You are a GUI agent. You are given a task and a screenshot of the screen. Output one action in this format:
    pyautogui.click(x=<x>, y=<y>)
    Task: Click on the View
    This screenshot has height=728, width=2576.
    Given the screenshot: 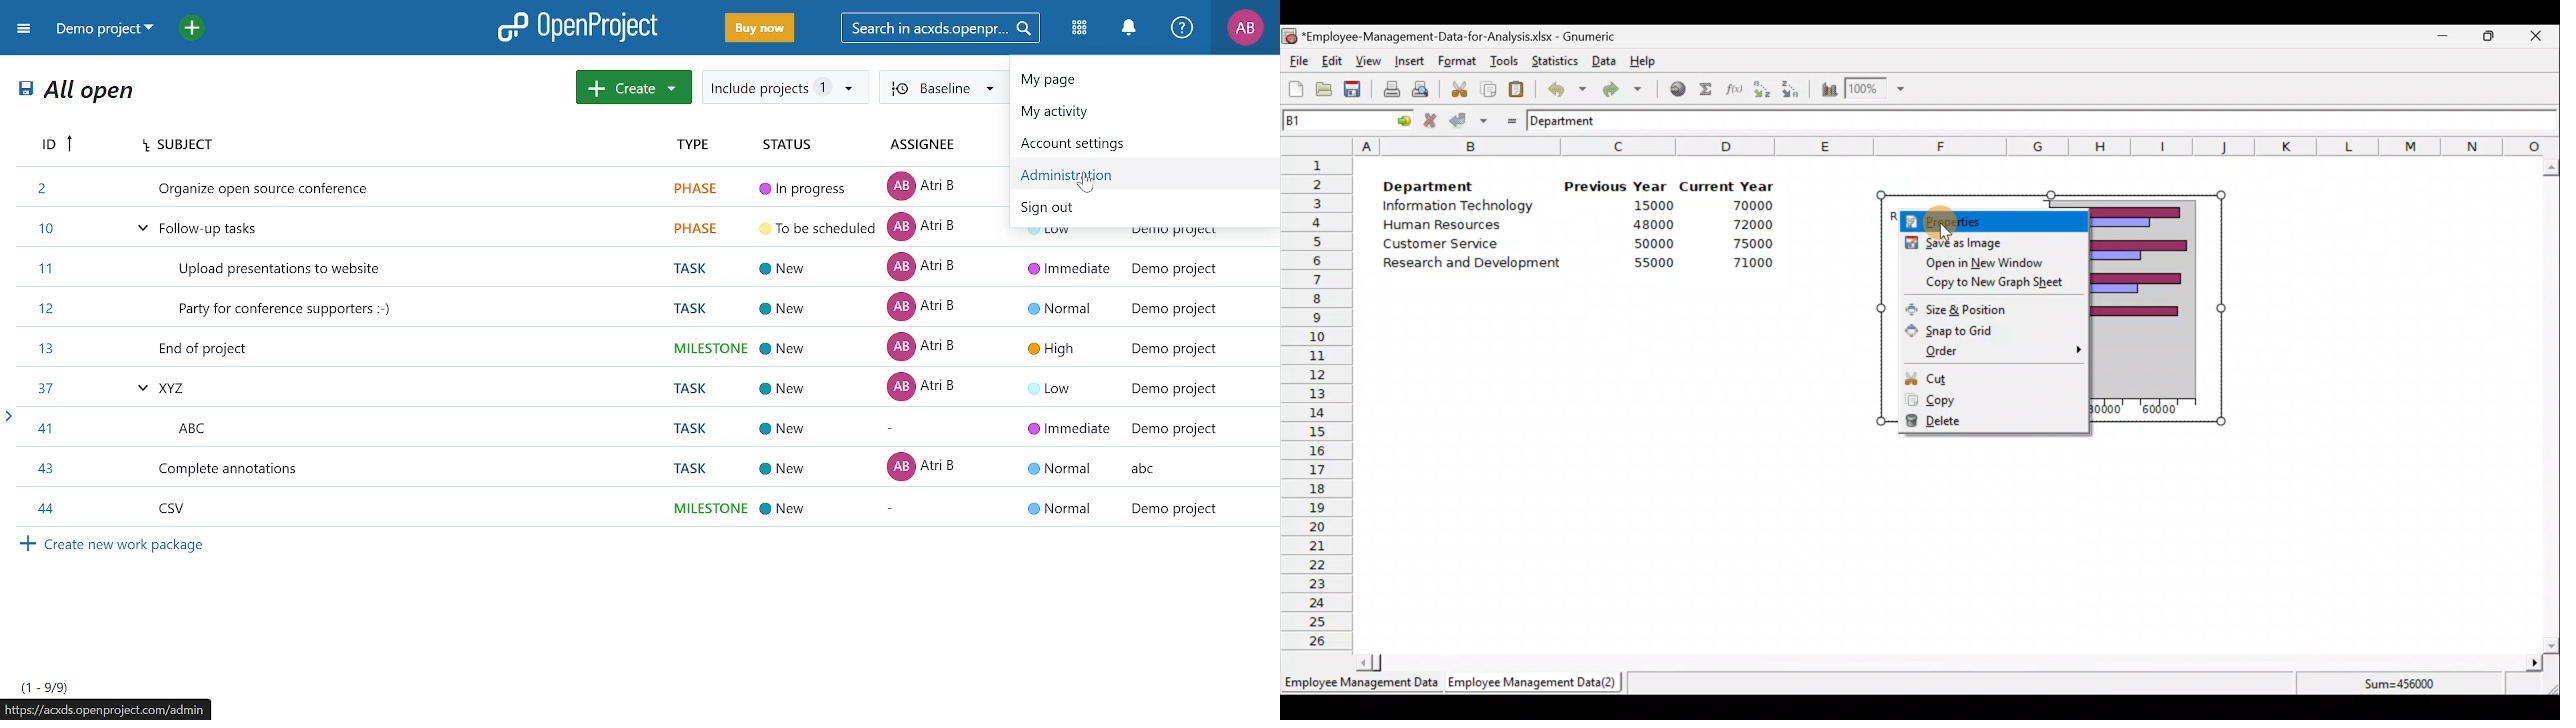 What is the action you would take?
    pyautogui.click(x=1367, y=61)
    